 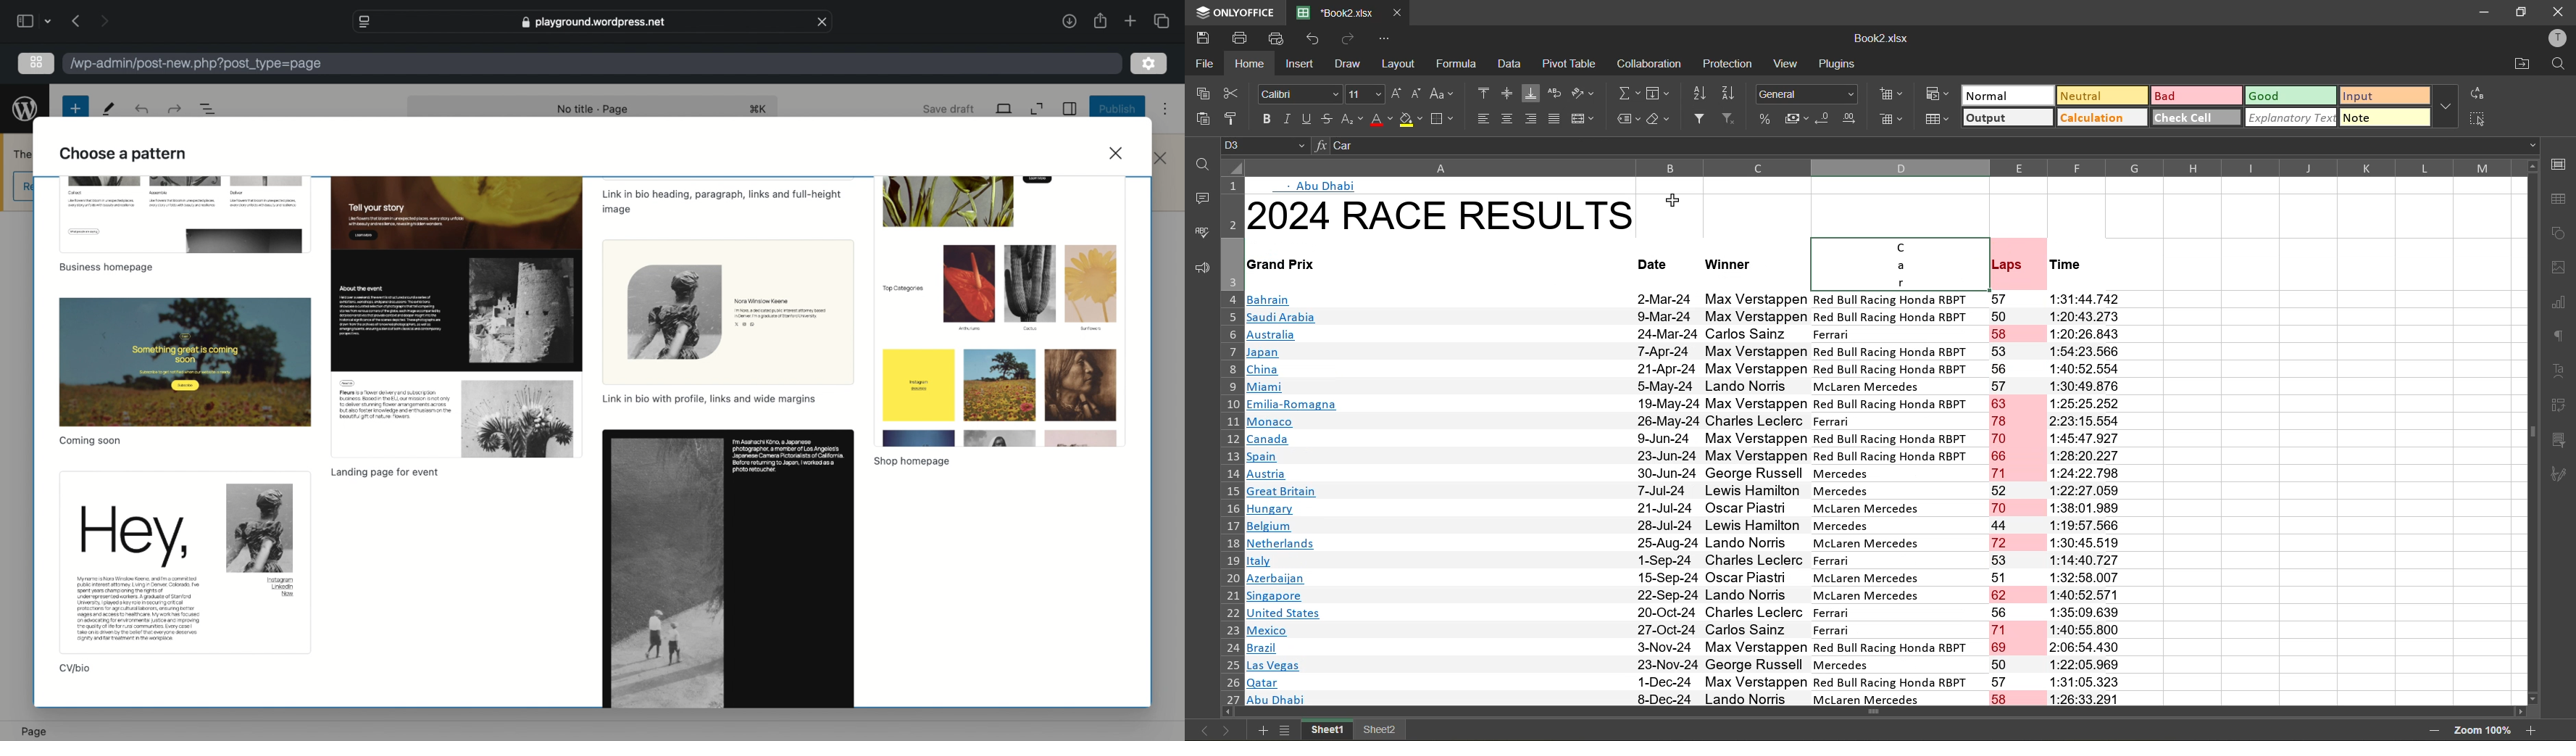 I want to click on normal, so click(x=2008, y=94).